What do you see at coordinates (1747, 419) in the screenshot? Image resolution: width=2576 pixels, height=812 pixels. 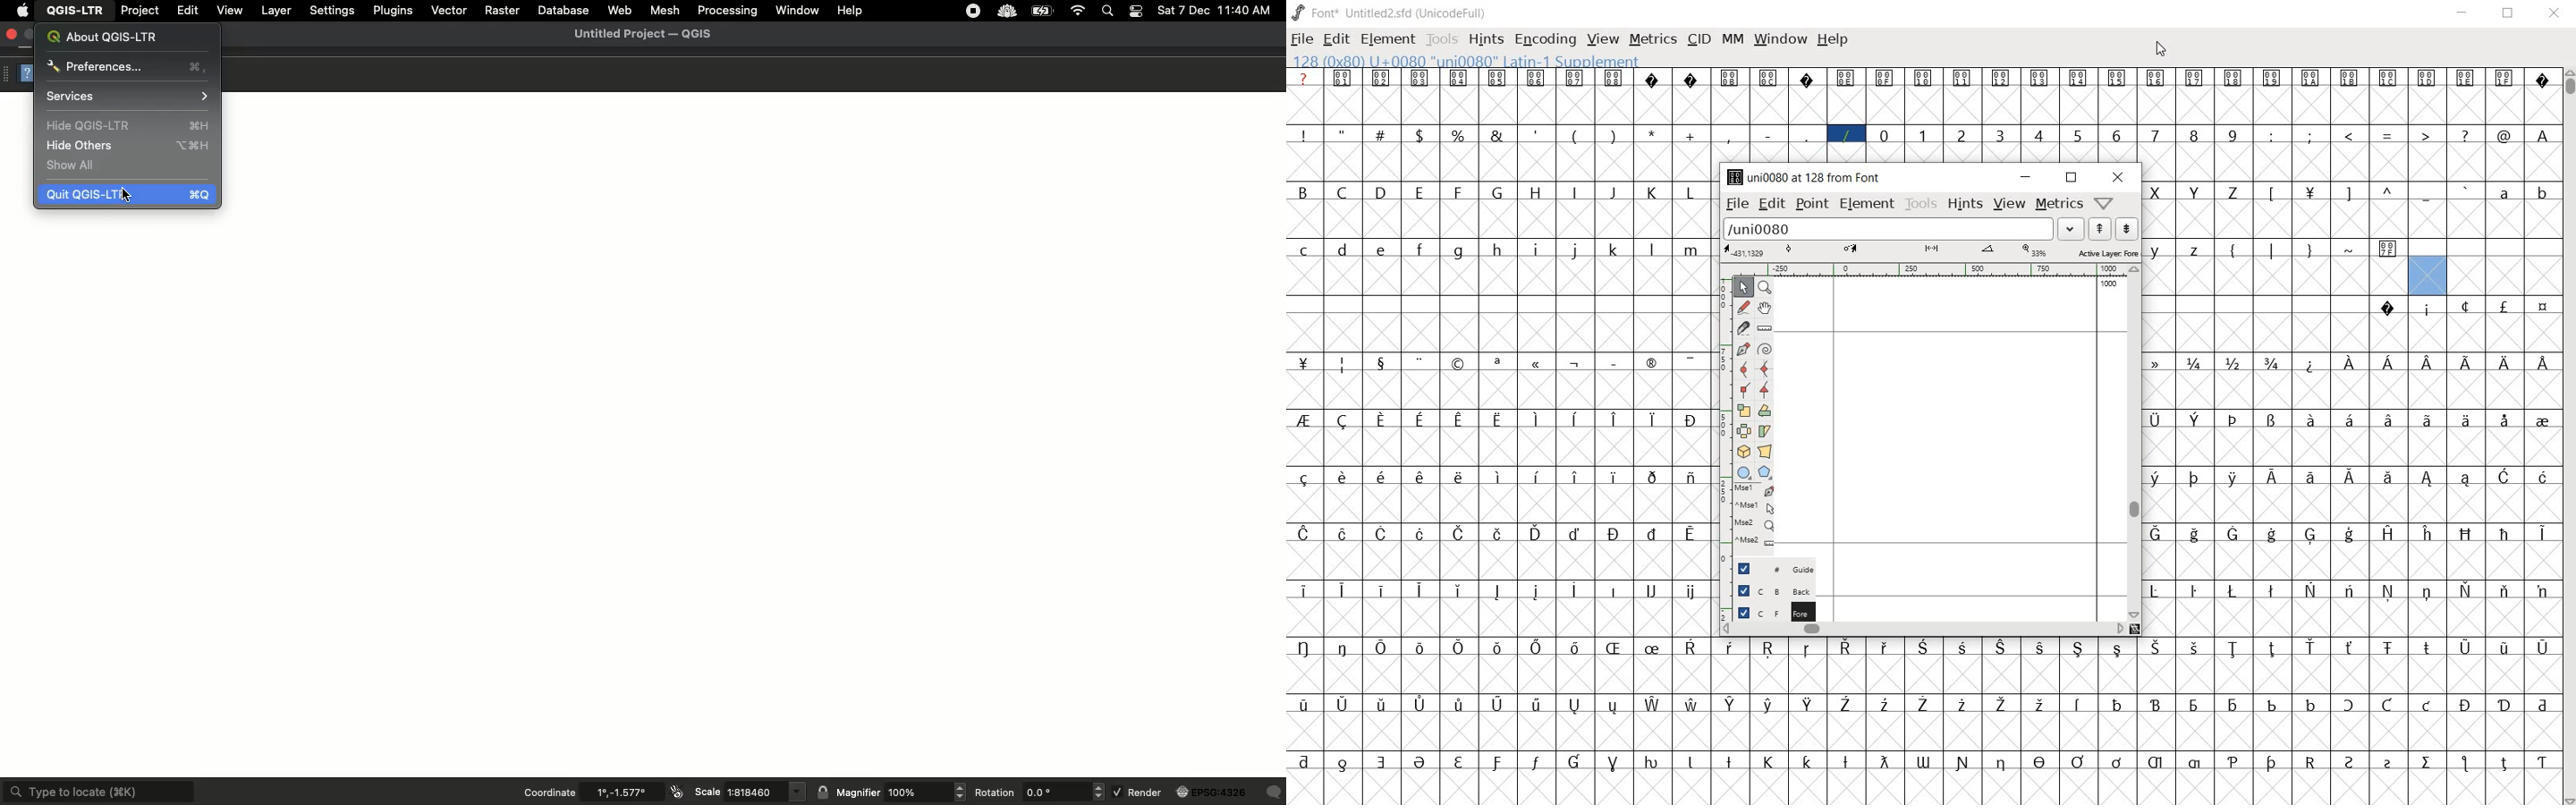 I see `editing tools` at bounding box center [1747, 419].